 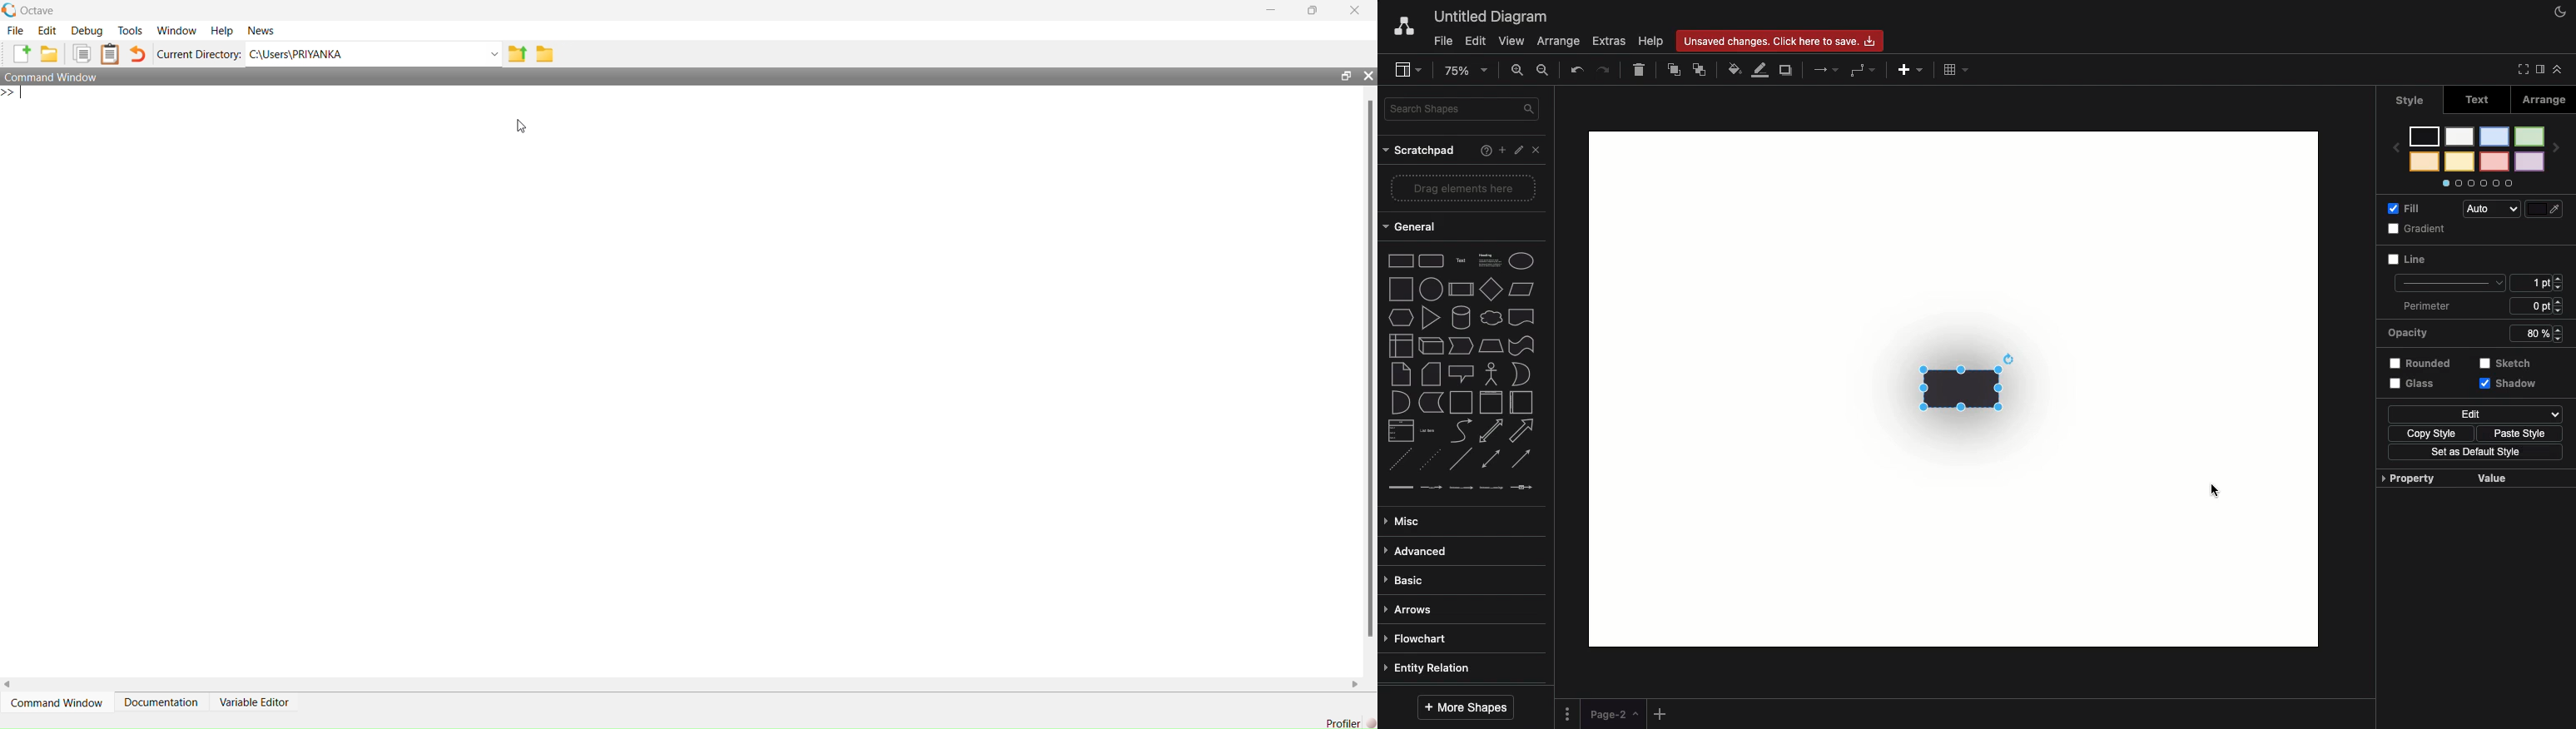 What do you see at coordinates (1491, 457) in the screenshot?
I see `bidirectional connector` at bounding box center [1491, 457].